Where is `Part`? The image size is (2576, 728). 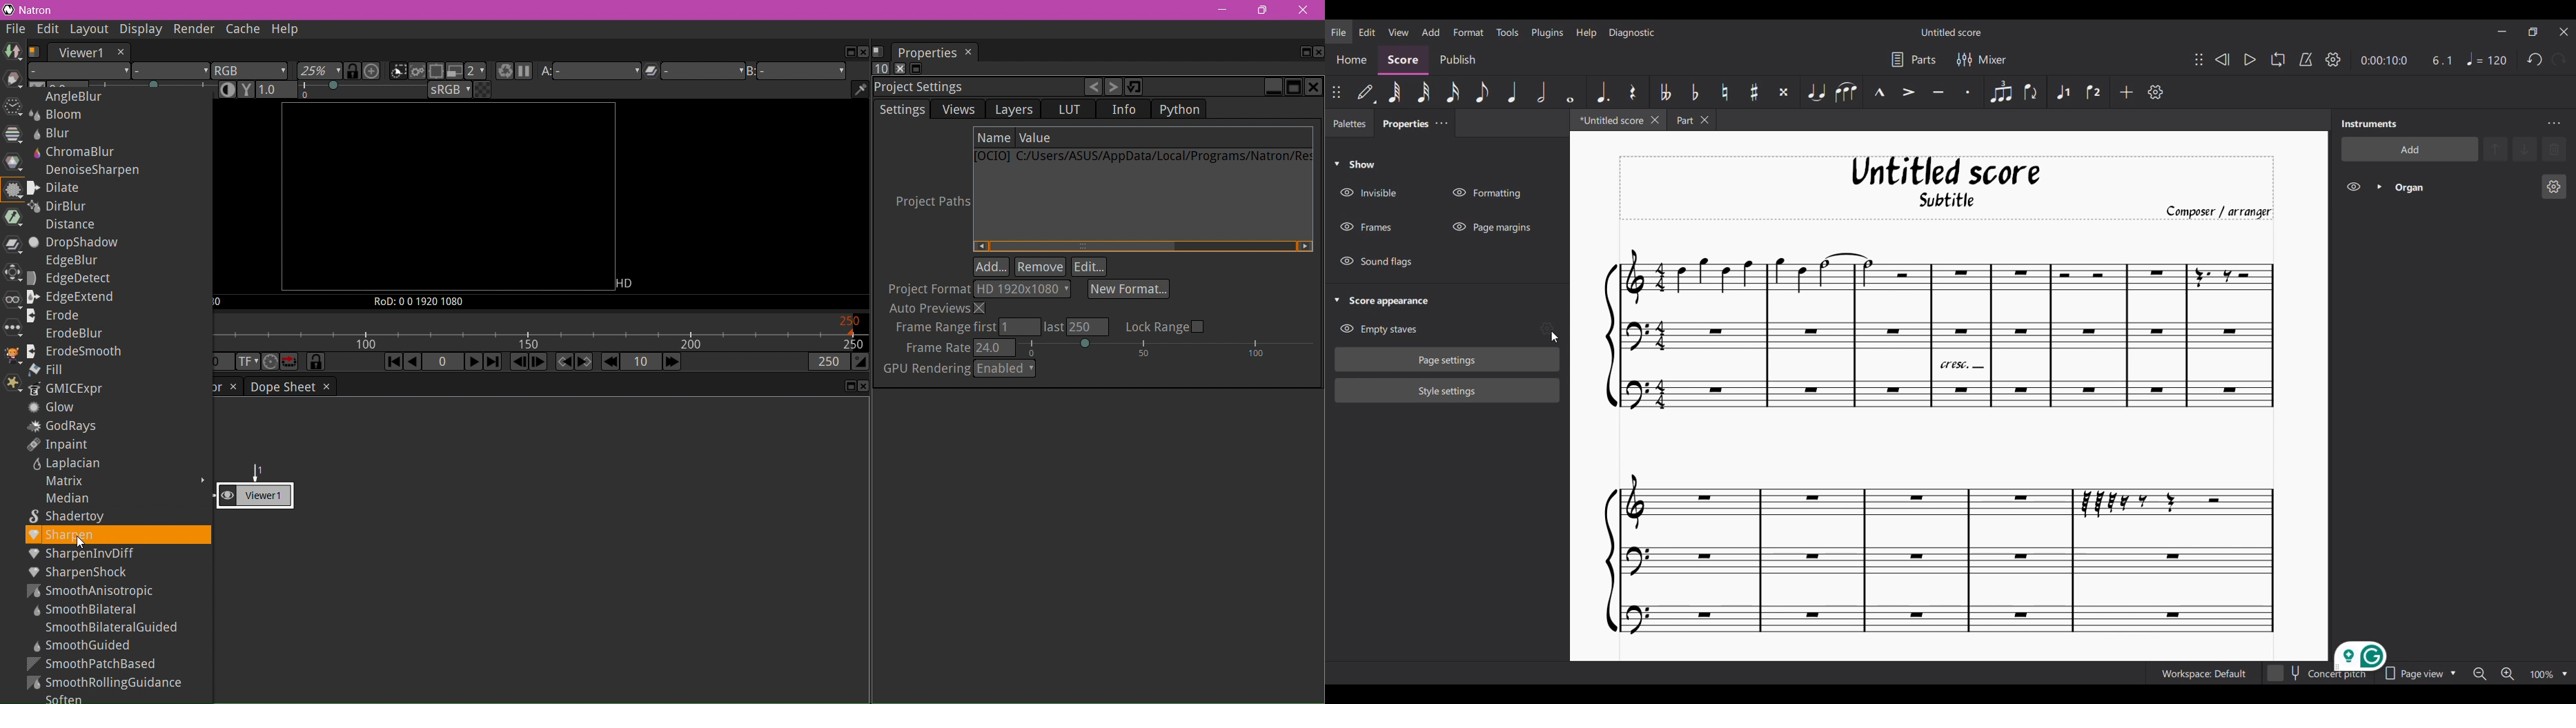 Part is located at coordinates (1695, 121).